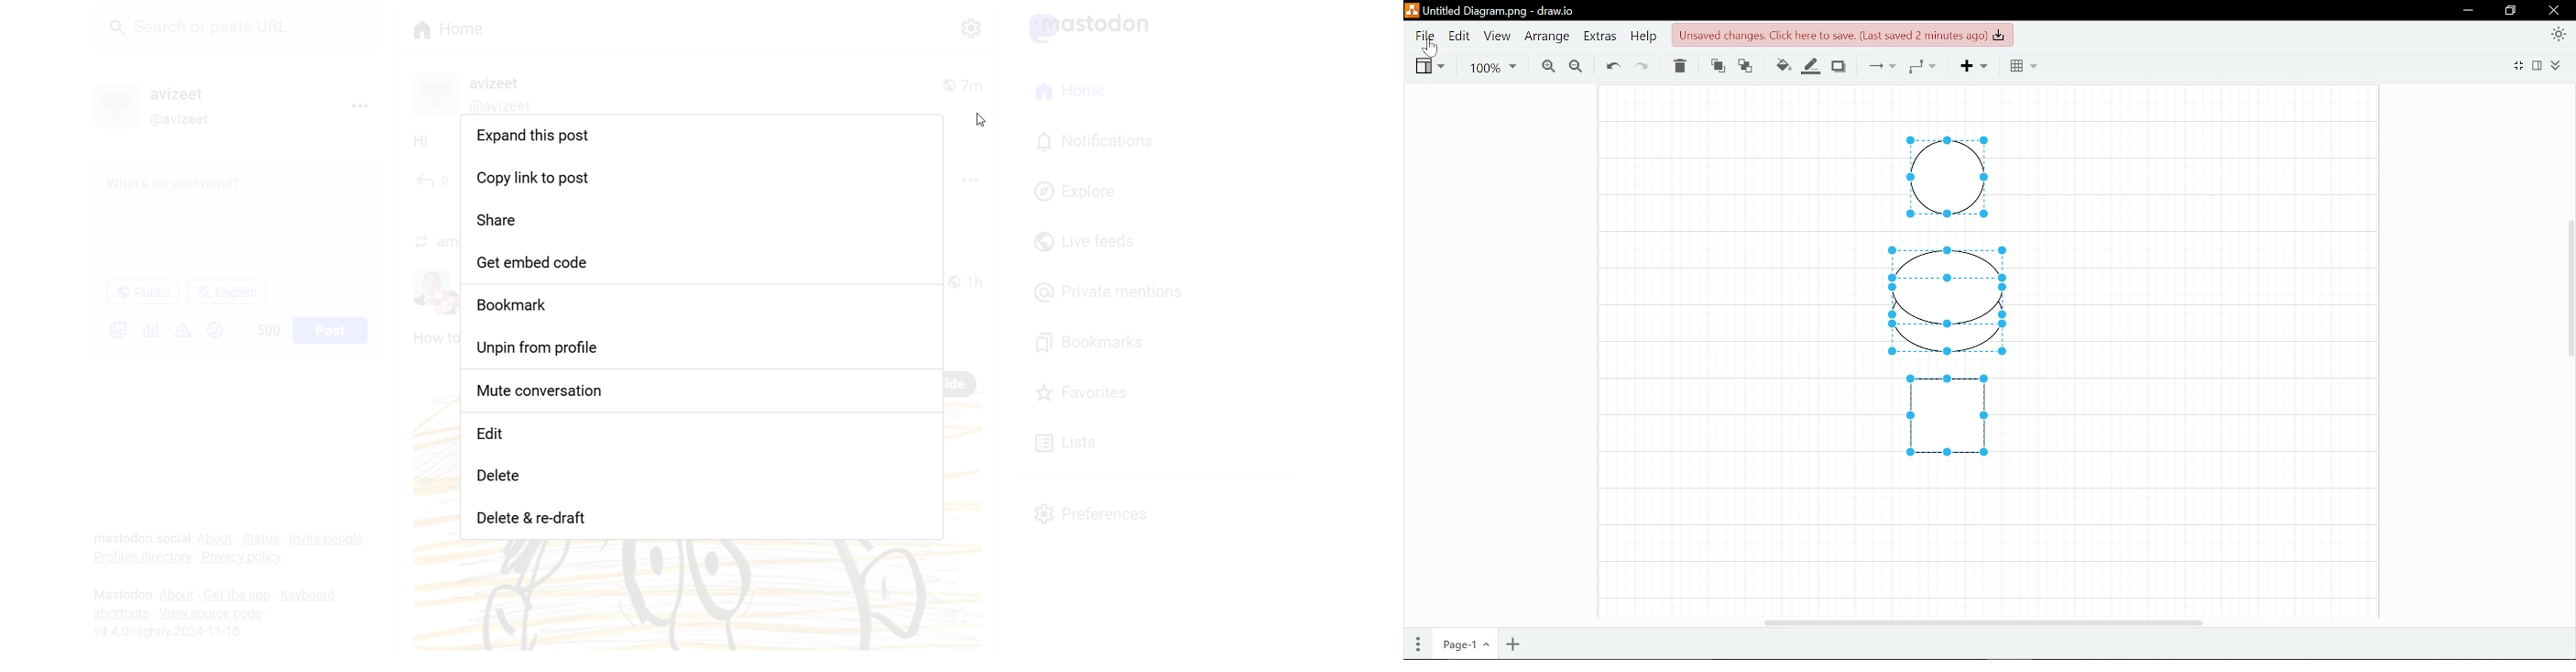 The width and height of the screenshot is (2576, 672). What do you see at coordinates (1878, 65) in the screenshot?
I see `Connections` at bounding box center [1878, 65].